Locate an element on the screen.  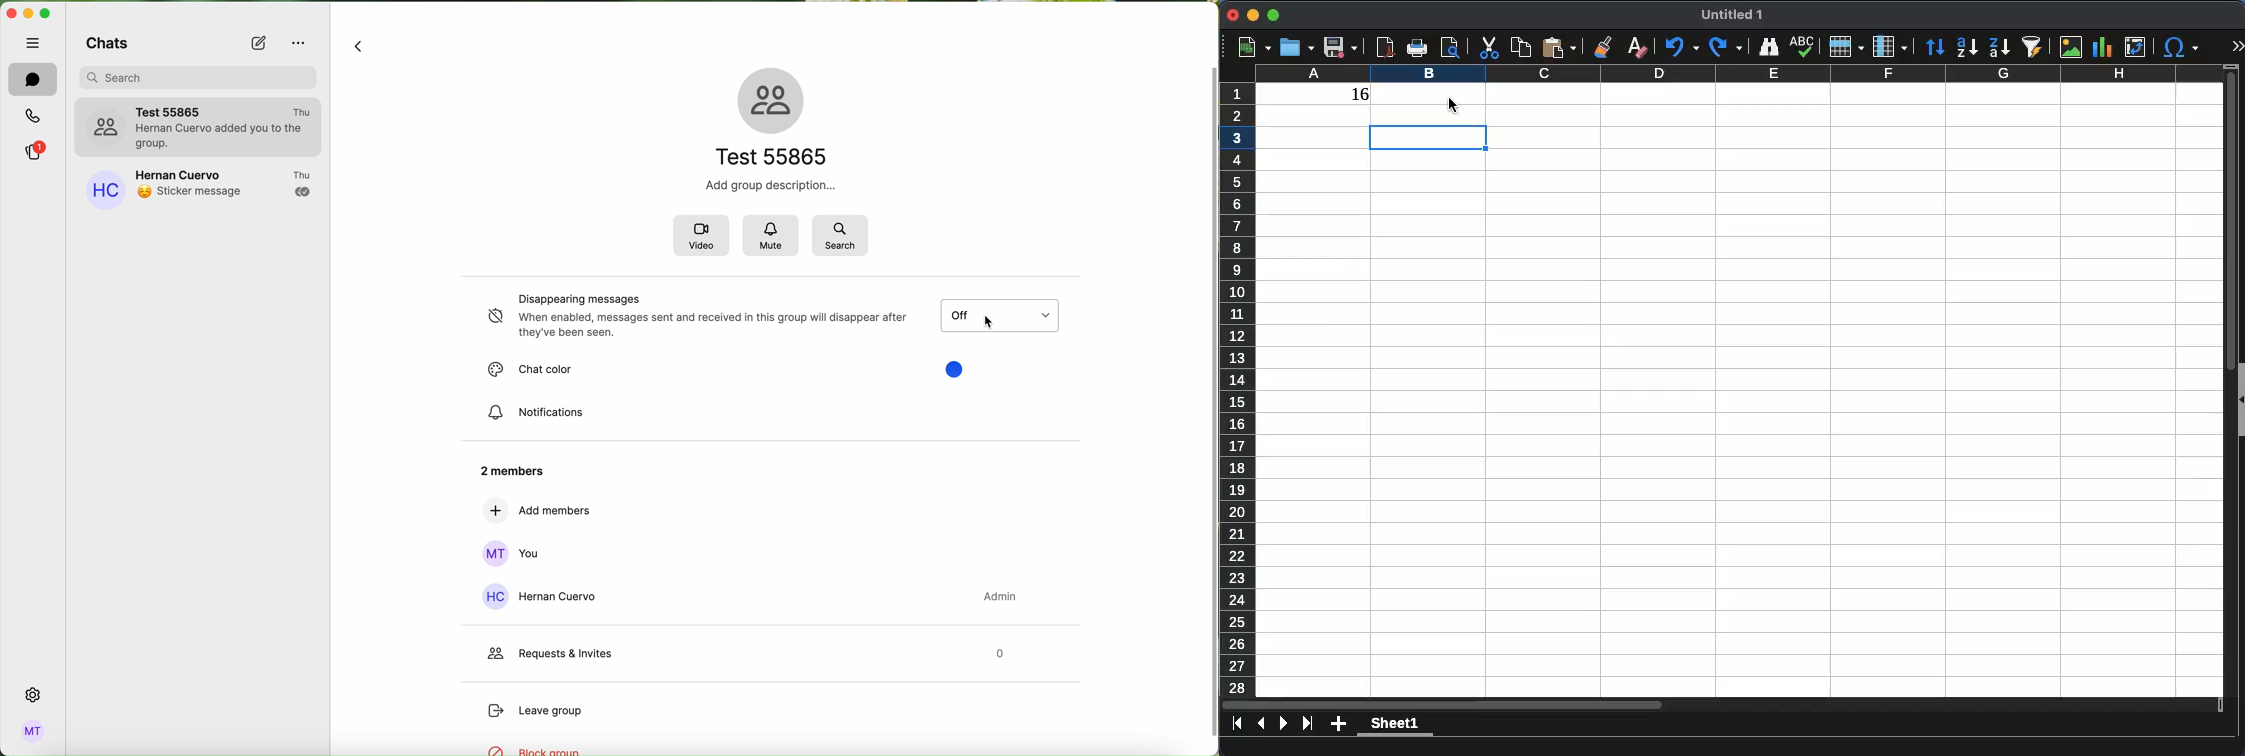
navigate back is located at coordinates (360, 45).